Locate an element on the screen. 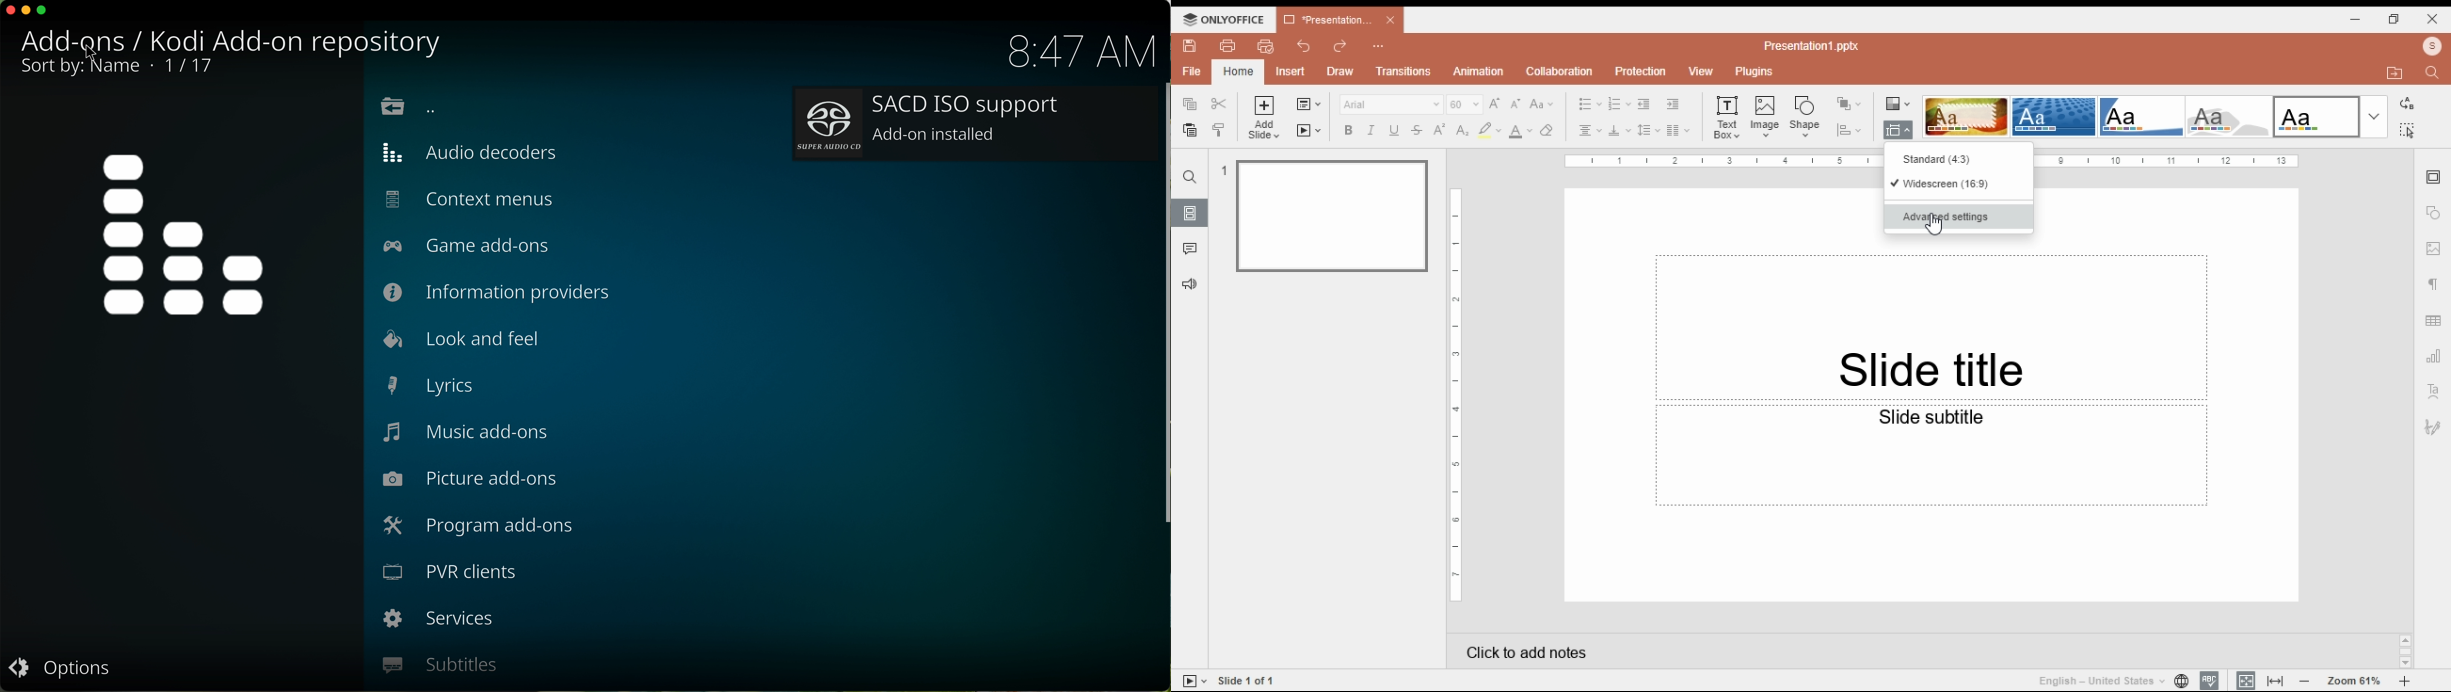 The height and width of the screenshot is (700, 2464). click back is located at coordinates (79, 40).